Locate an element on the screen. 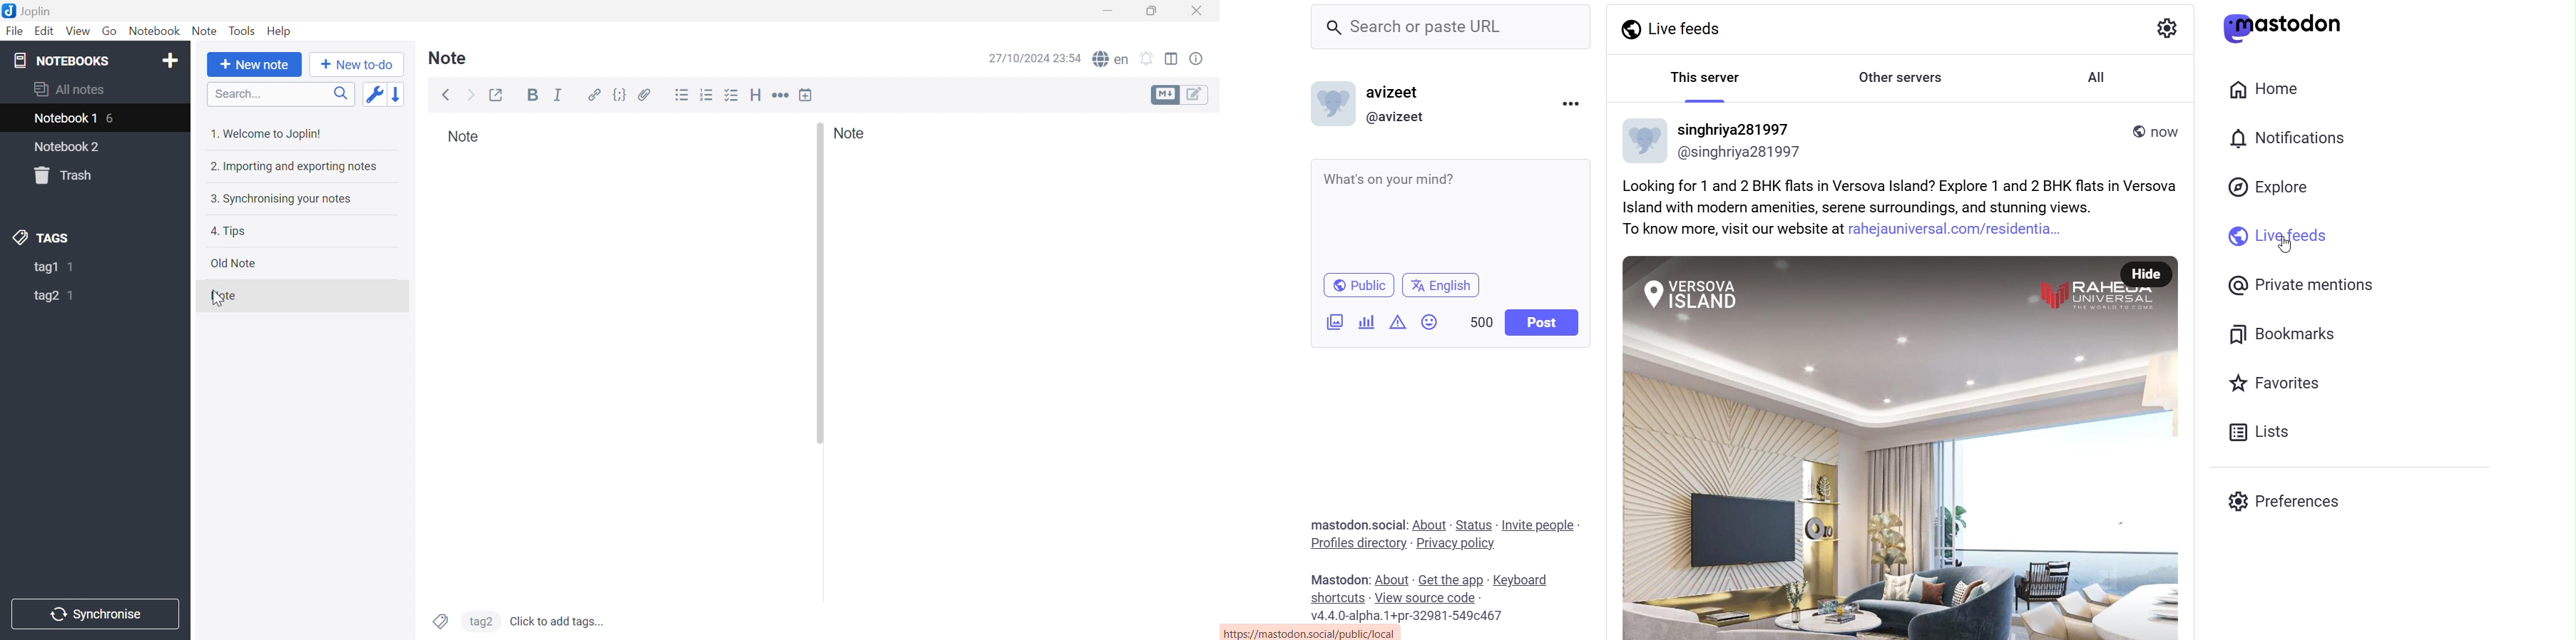 Image resolution: width=2576 pixels, height=644 pixels. NOTEBOOKS is located at coordinates (60, 59).